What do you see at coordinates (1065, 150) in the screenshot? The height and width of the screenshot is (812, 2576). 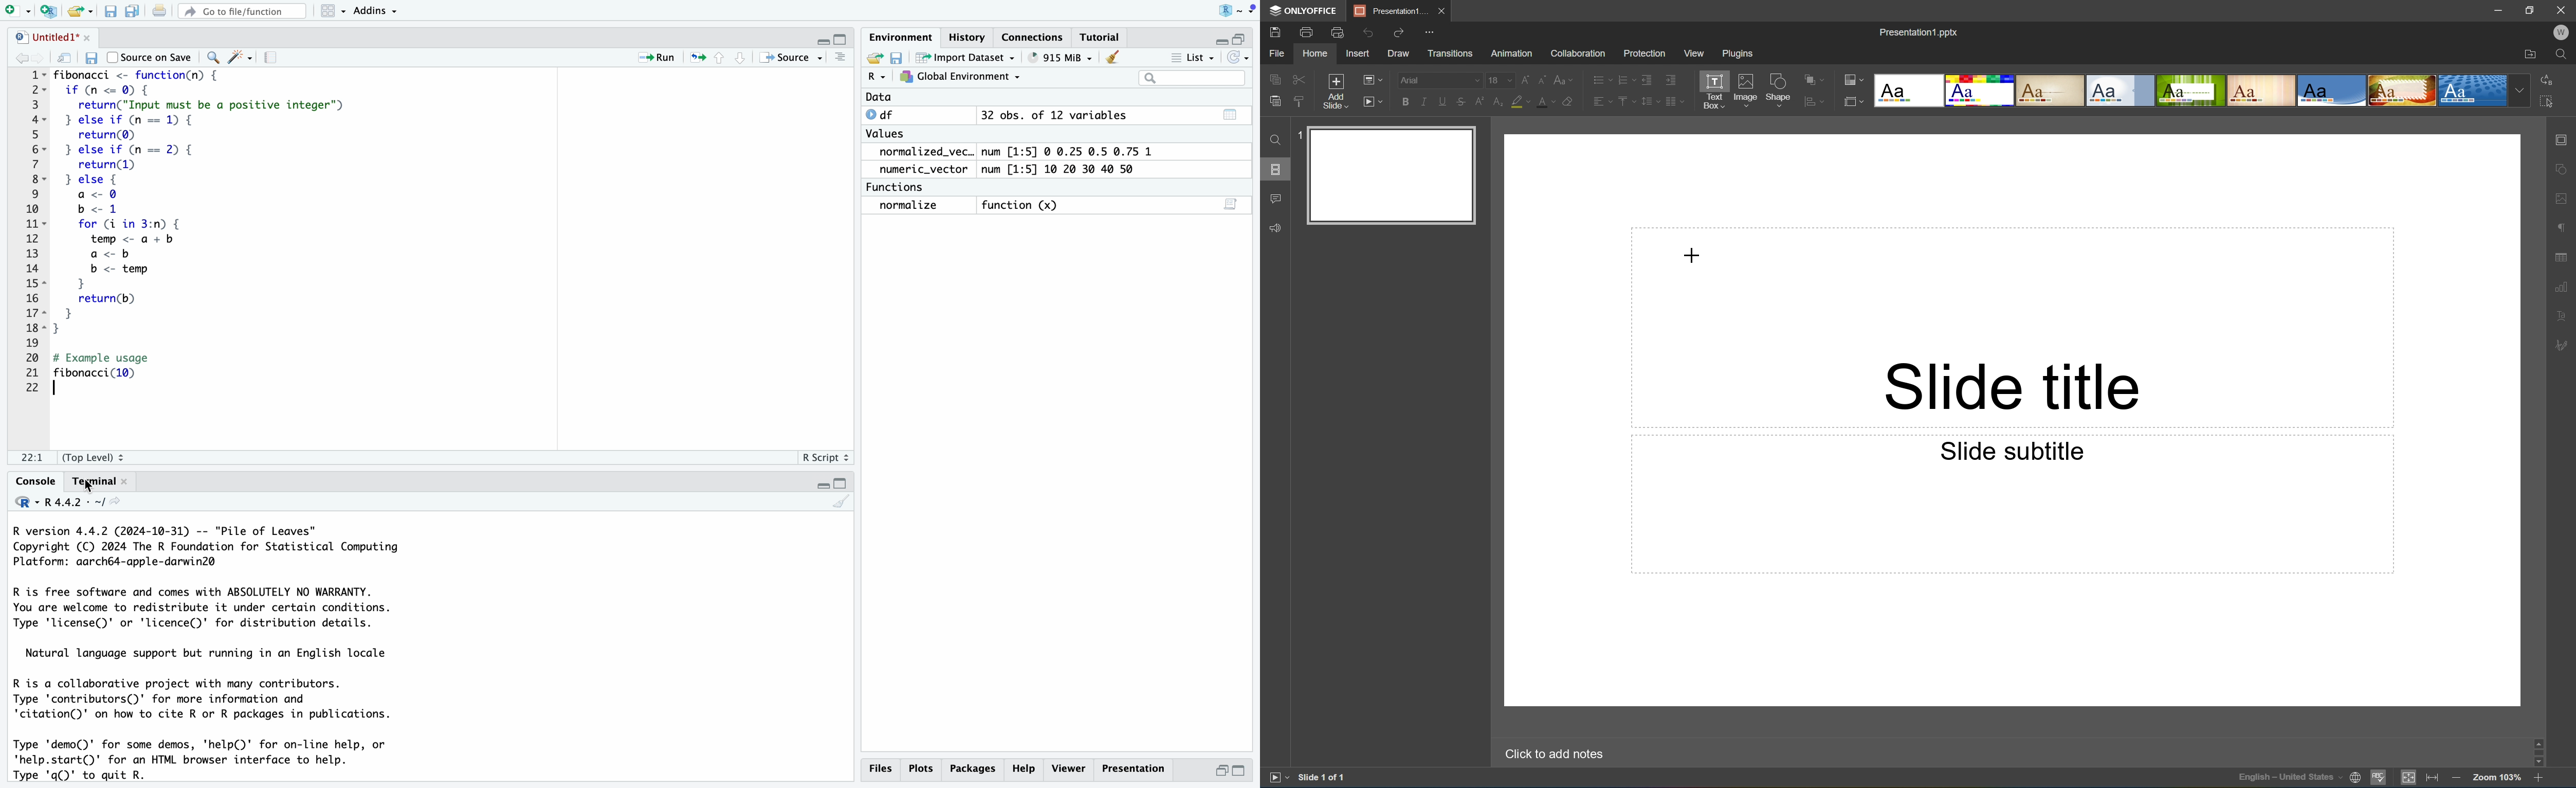 I see `num [1:5] 0 0.25 0.5 0.75 1` at bounding box center [1065, 150].